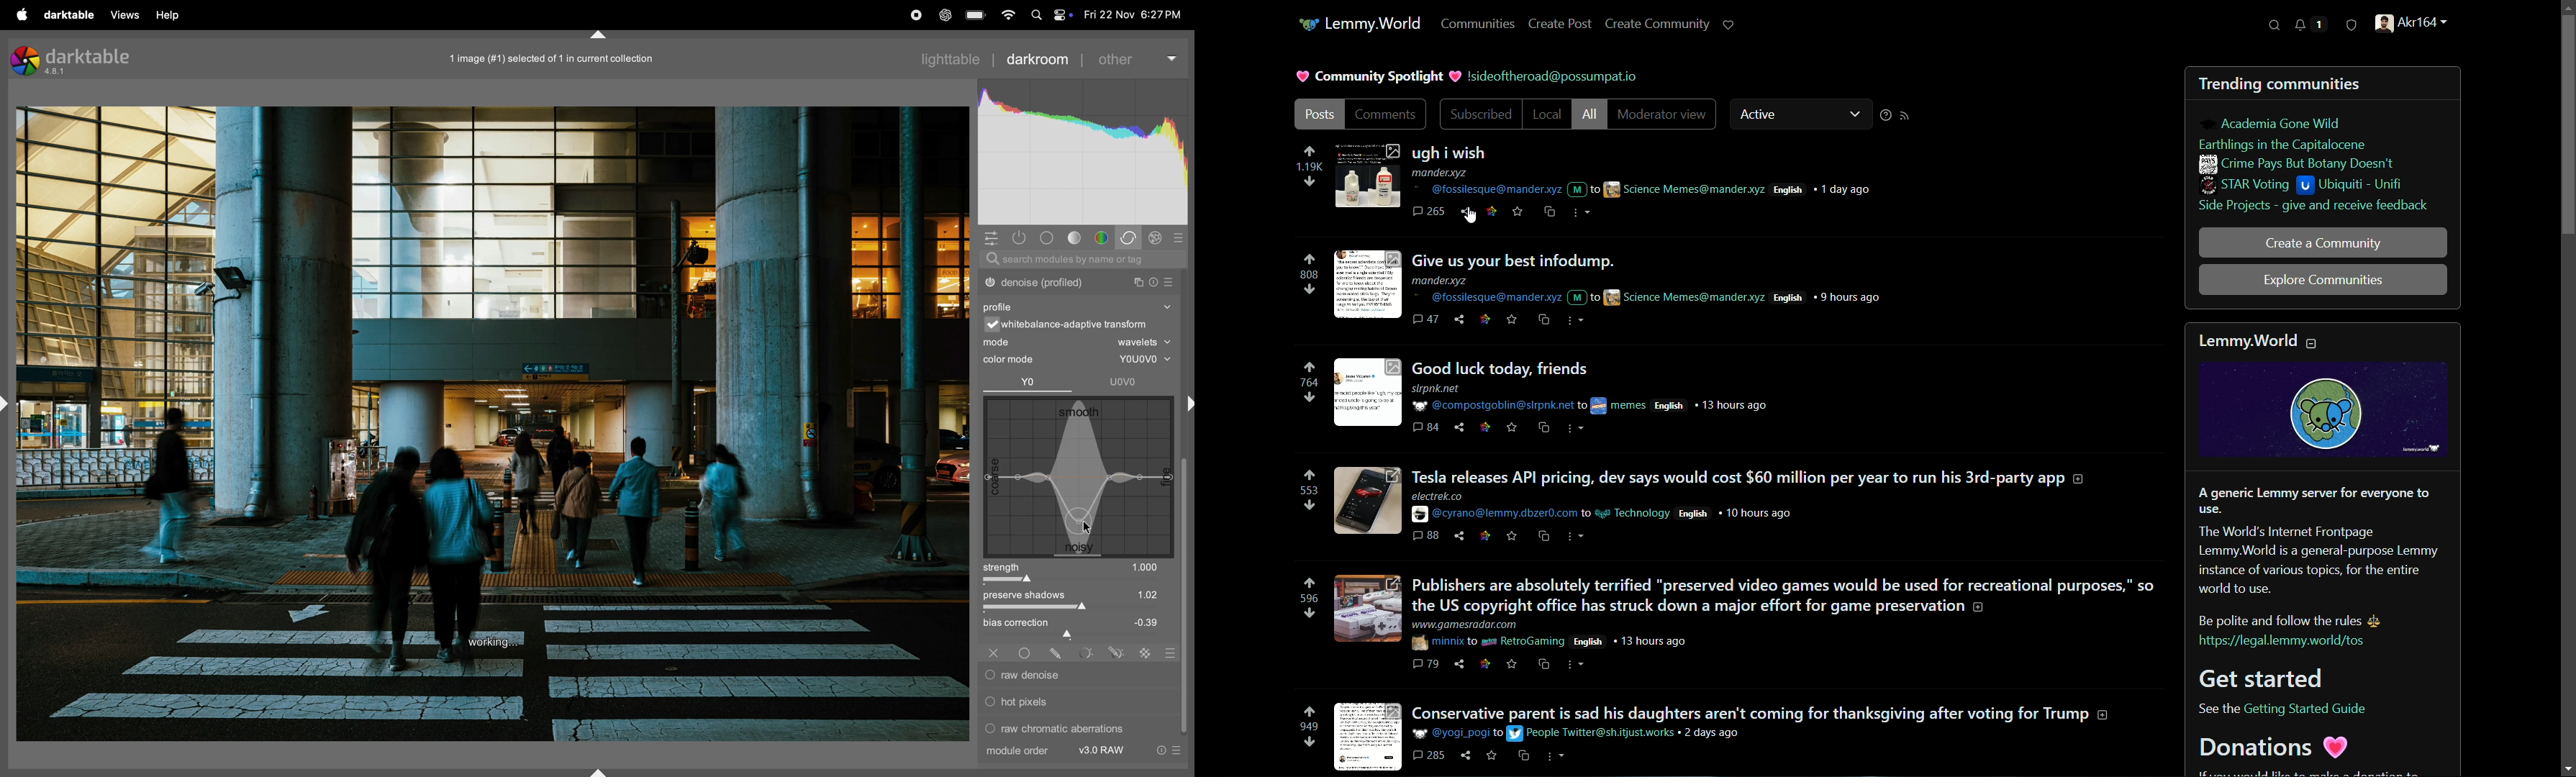 This screenshot has height=784, width=2576. What do you see at coordinates (1579, 536) in the screenshot?
I see `more actions` at bounding box center [1579, 536].